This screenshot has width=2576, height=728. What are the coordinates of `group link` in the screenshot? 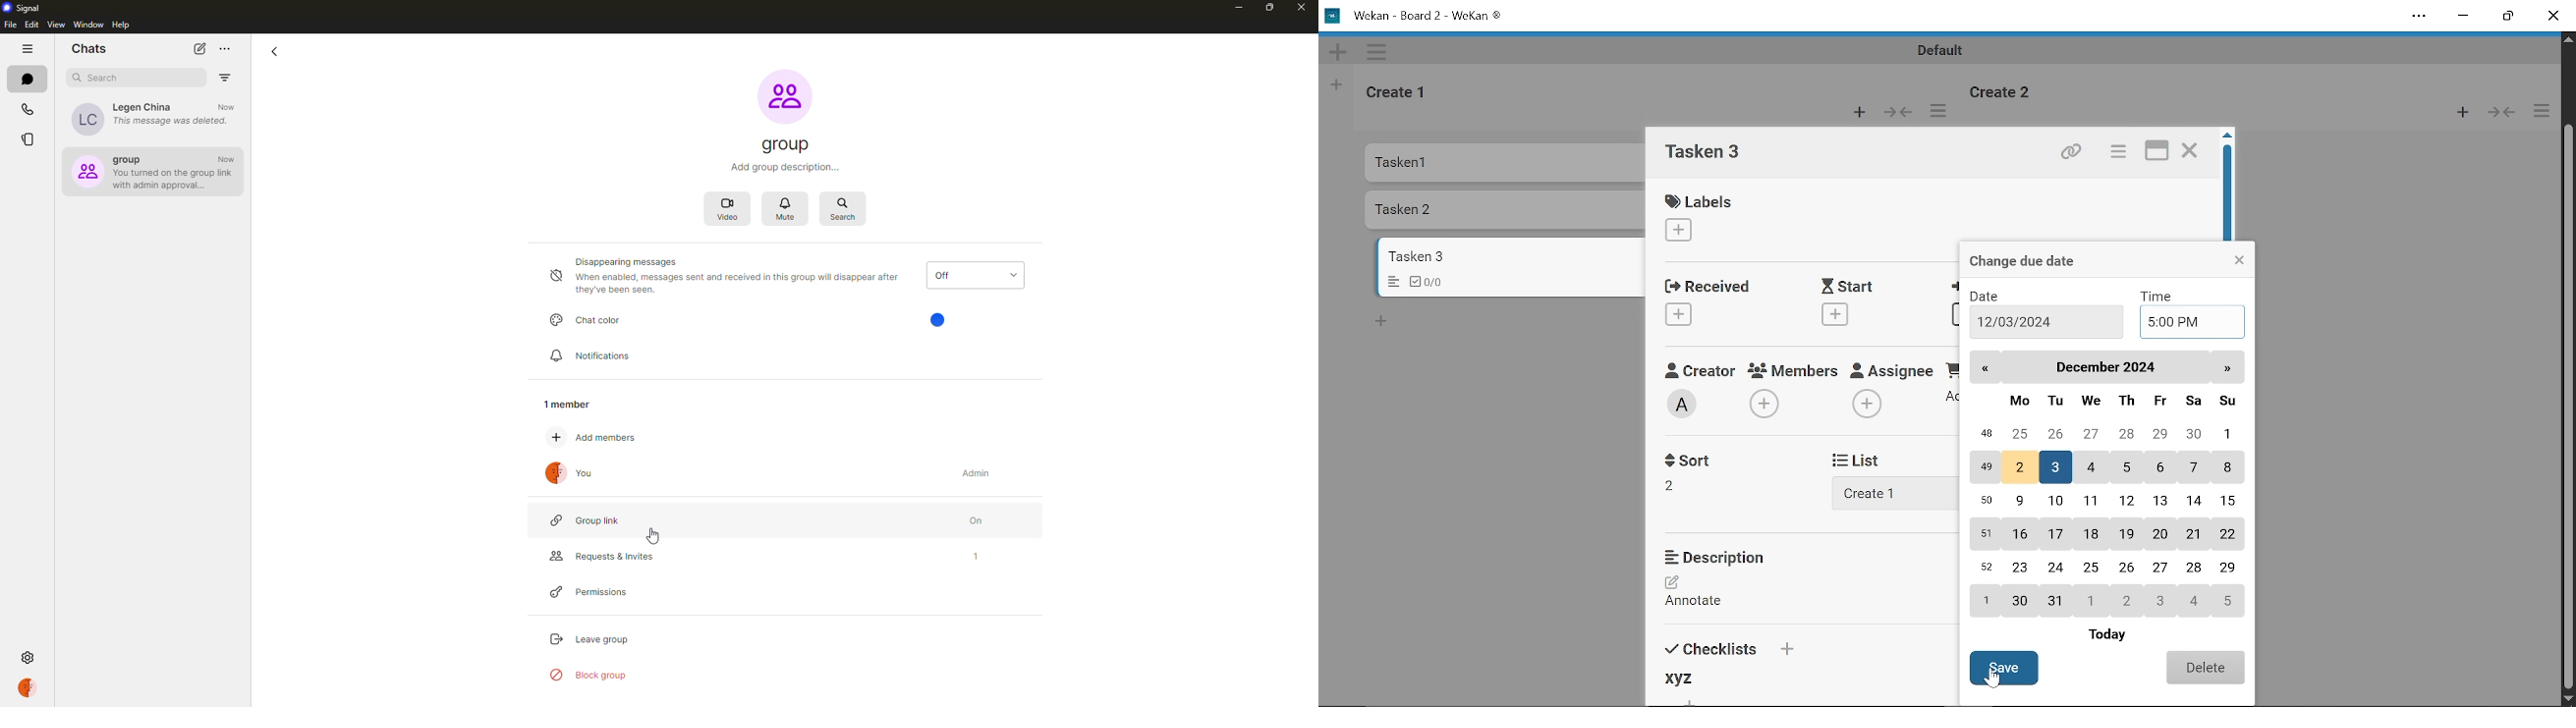 It's located at (591, 521).